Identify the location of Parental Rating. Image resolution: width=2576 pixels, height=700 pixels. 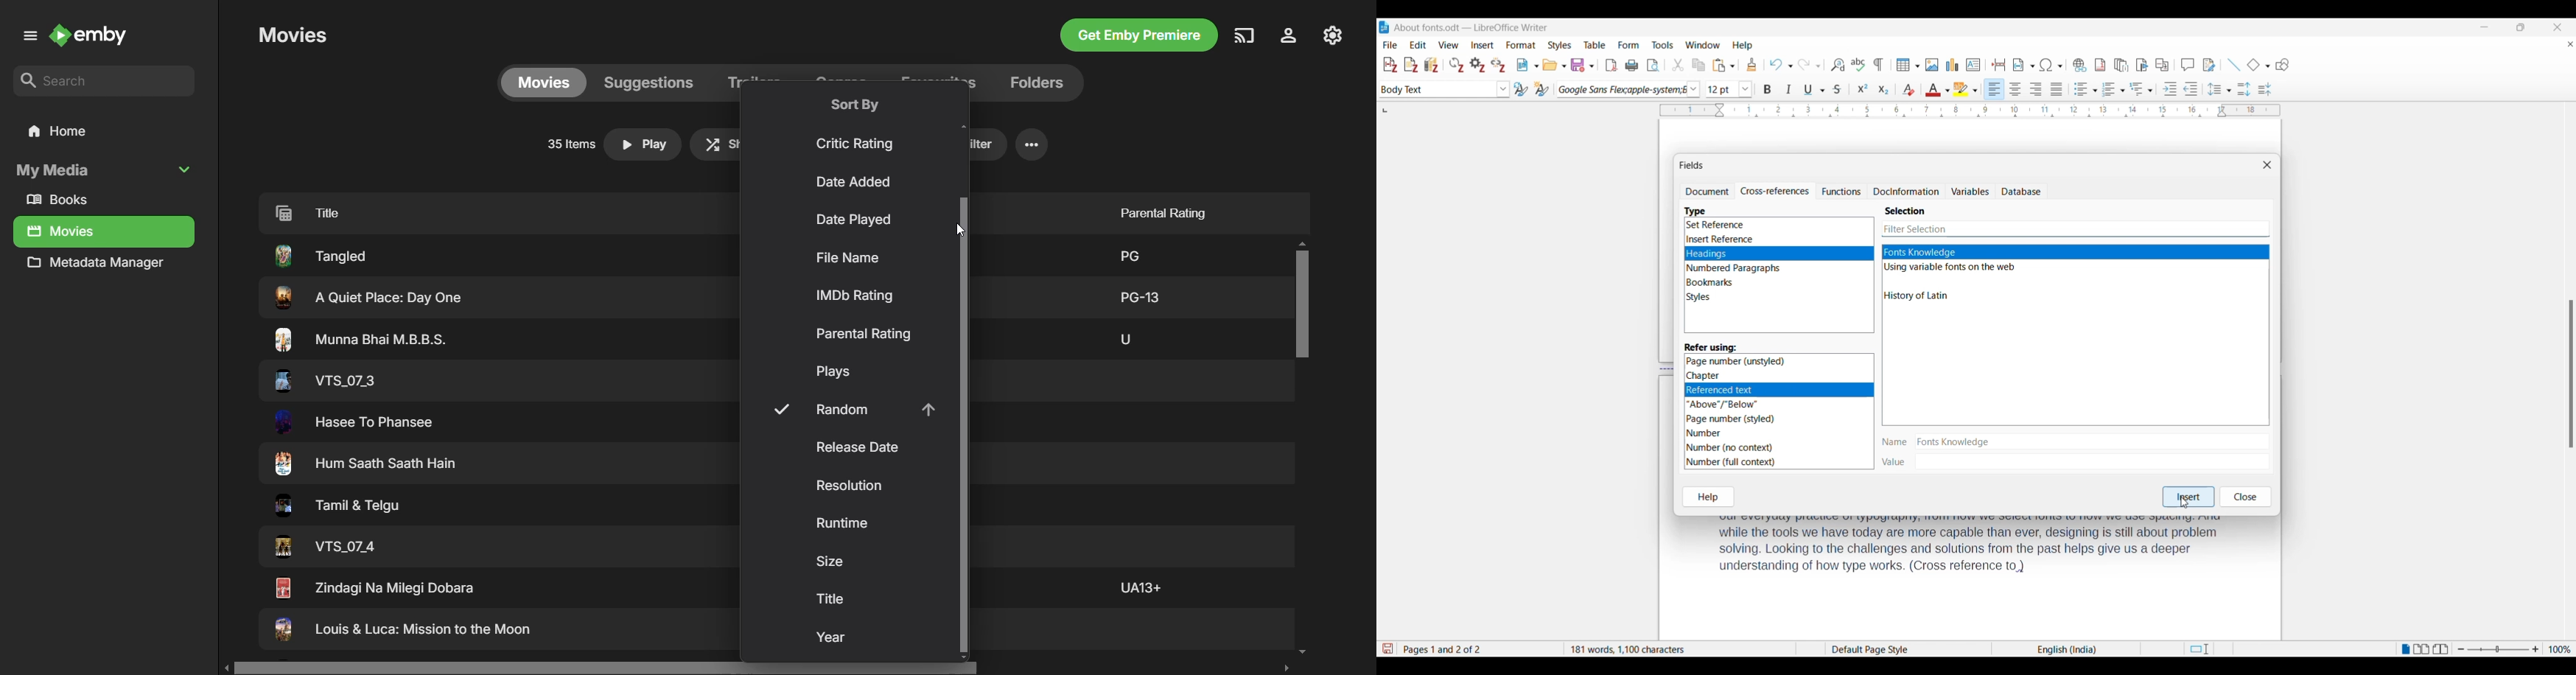
(864, 334).